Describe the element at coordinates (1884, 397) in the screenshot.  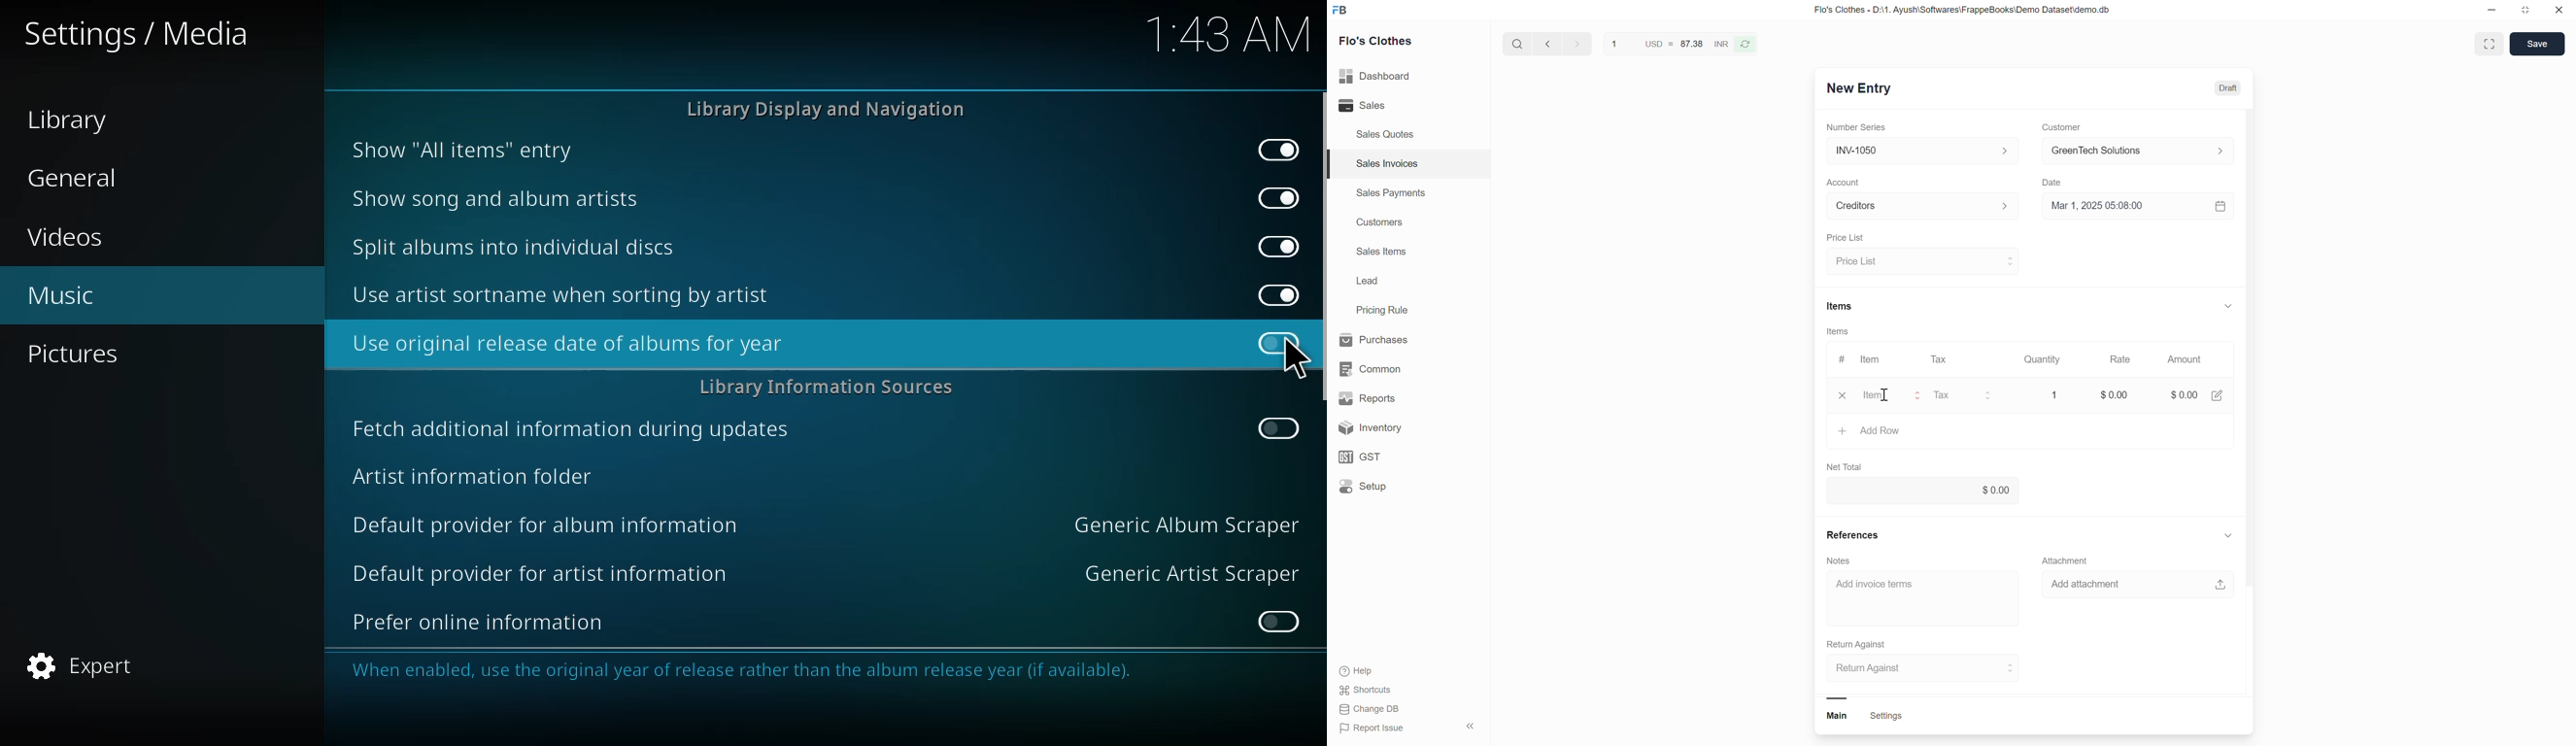
I see `cursor ` at that location.